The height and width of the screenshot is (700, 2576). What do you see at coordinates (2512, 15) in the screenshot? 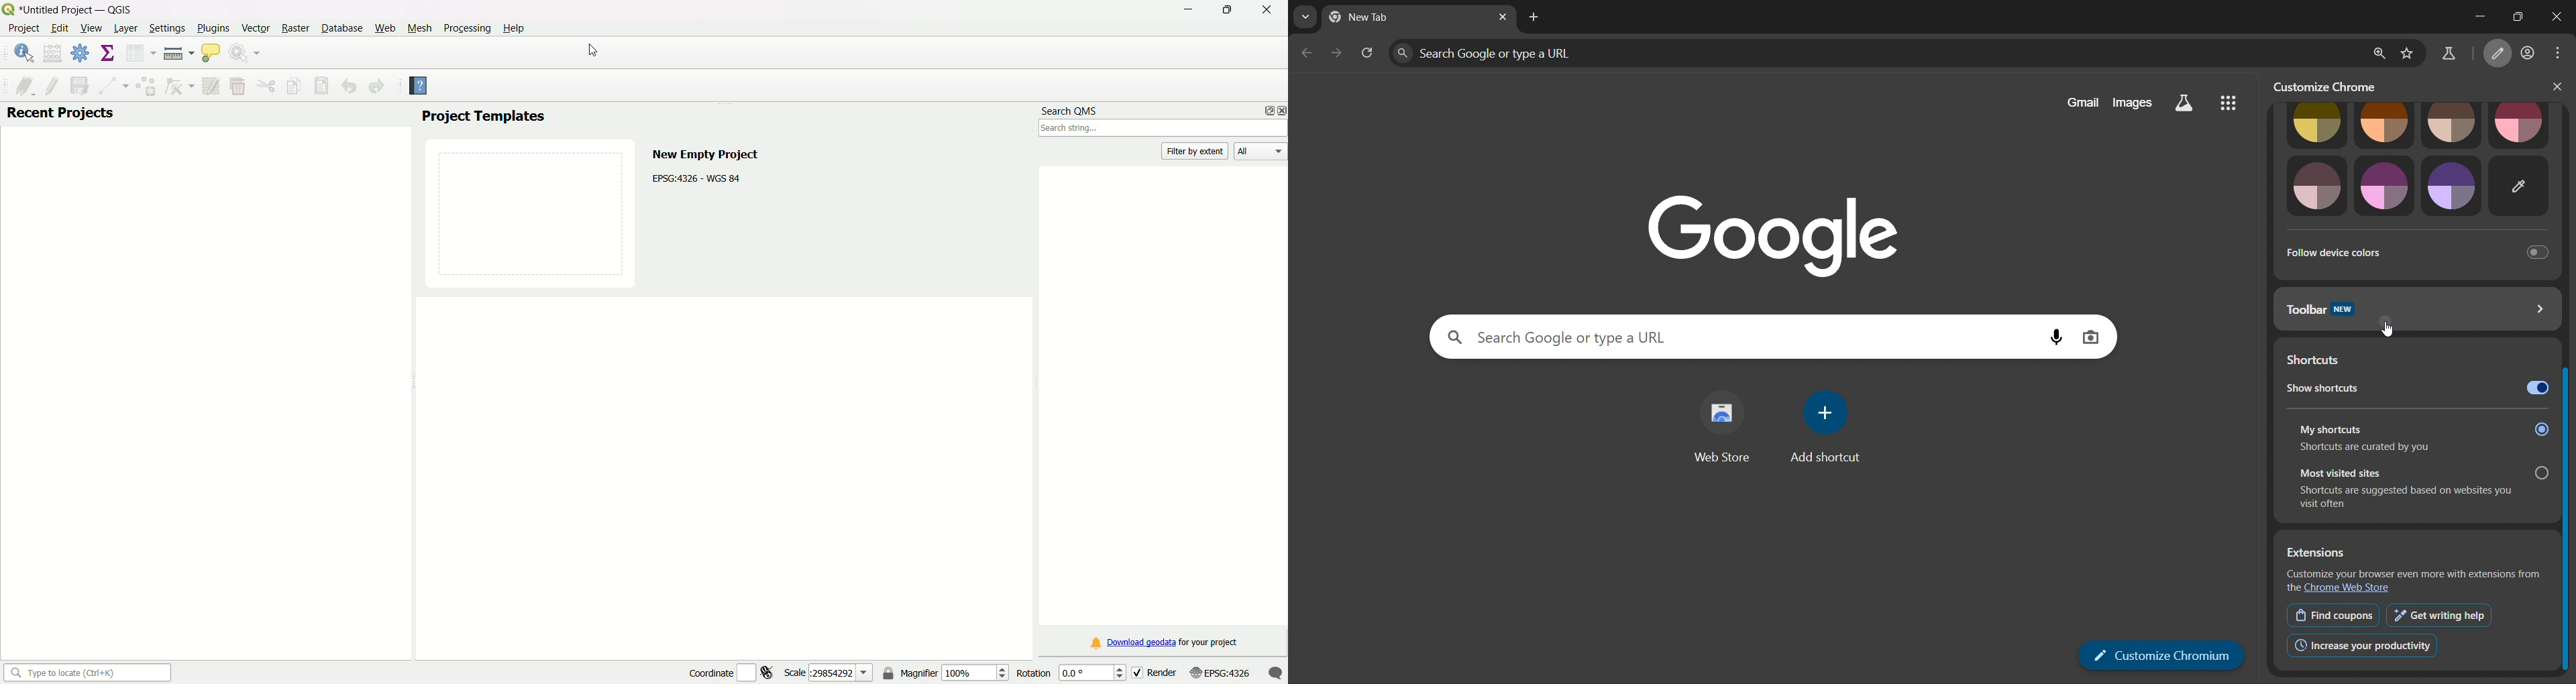
I see `restore down` at bounding box center [2512, 15].